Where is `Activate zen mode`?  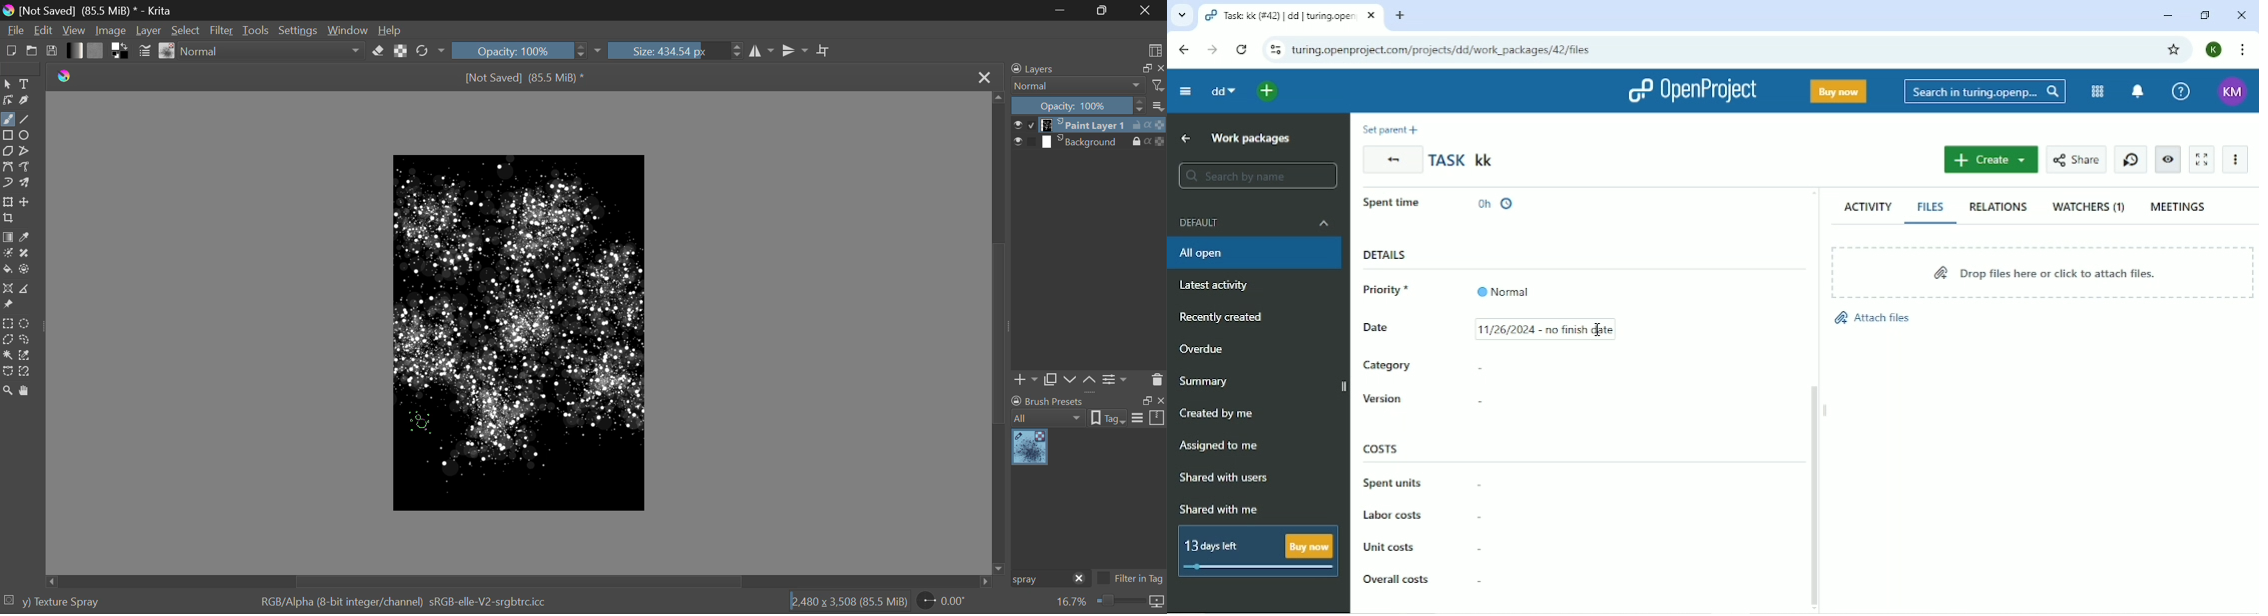
Activate zen mode is located at coordinates (2203, 160).